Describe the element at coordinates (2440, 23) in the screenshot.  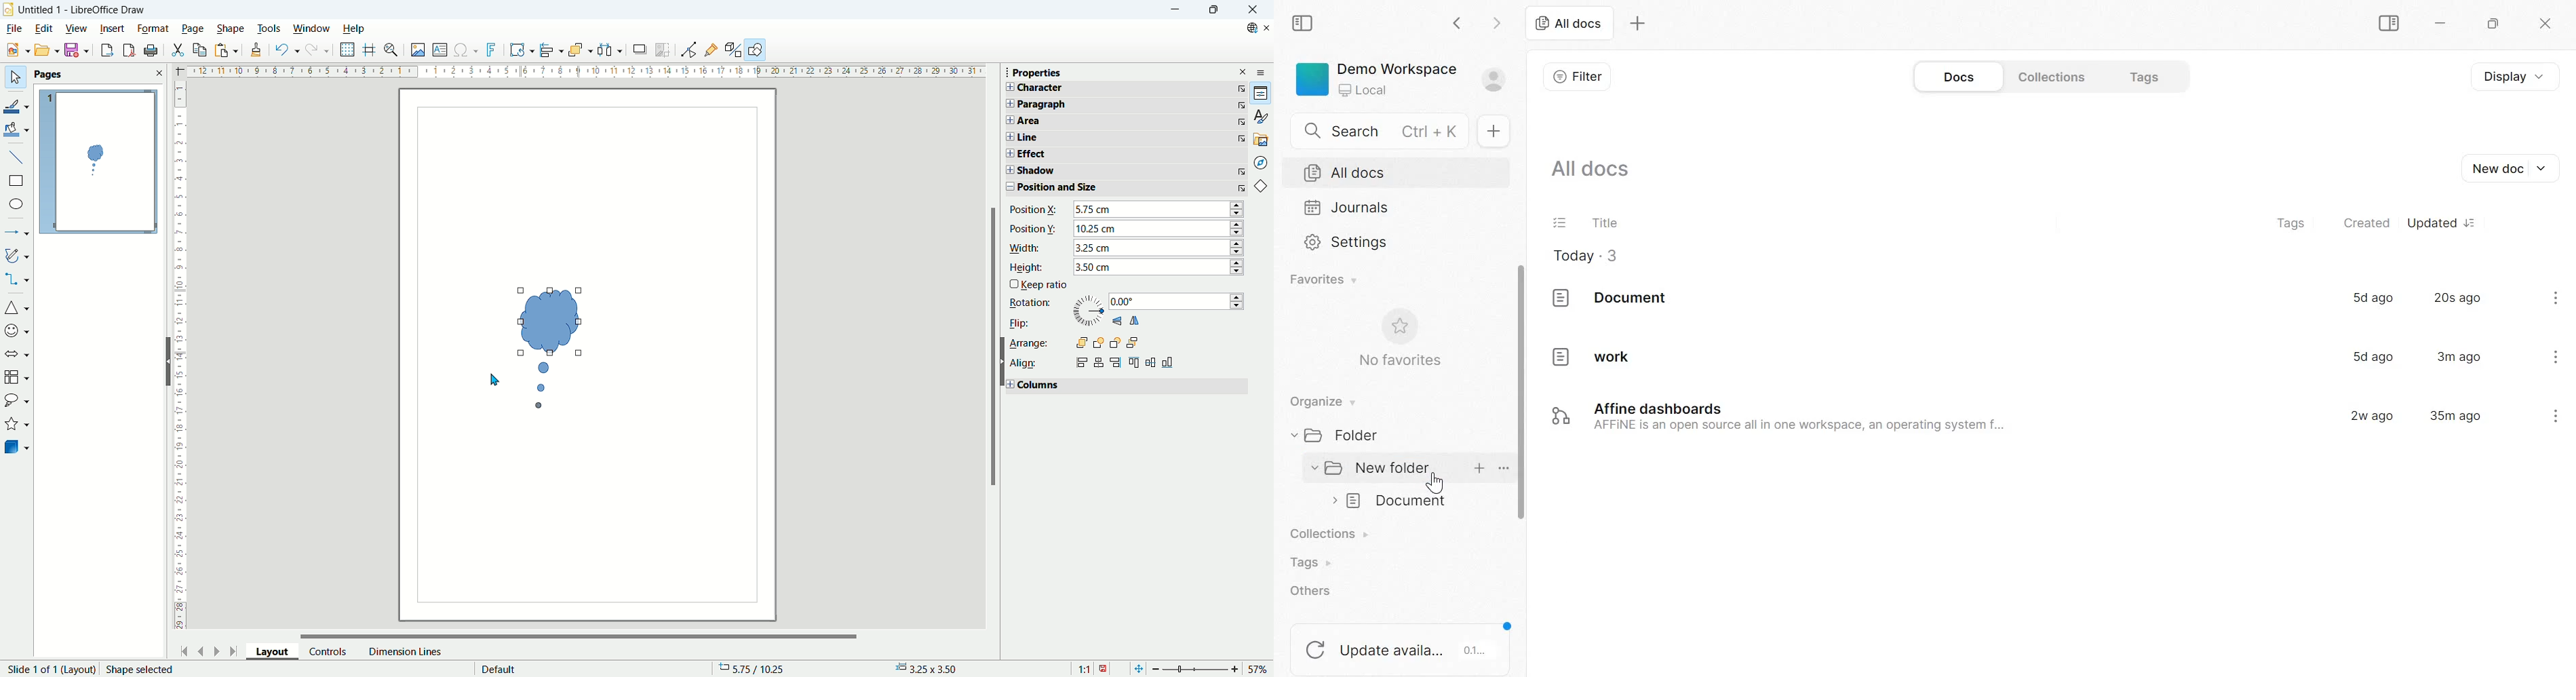
I see `Minimize` at that location.